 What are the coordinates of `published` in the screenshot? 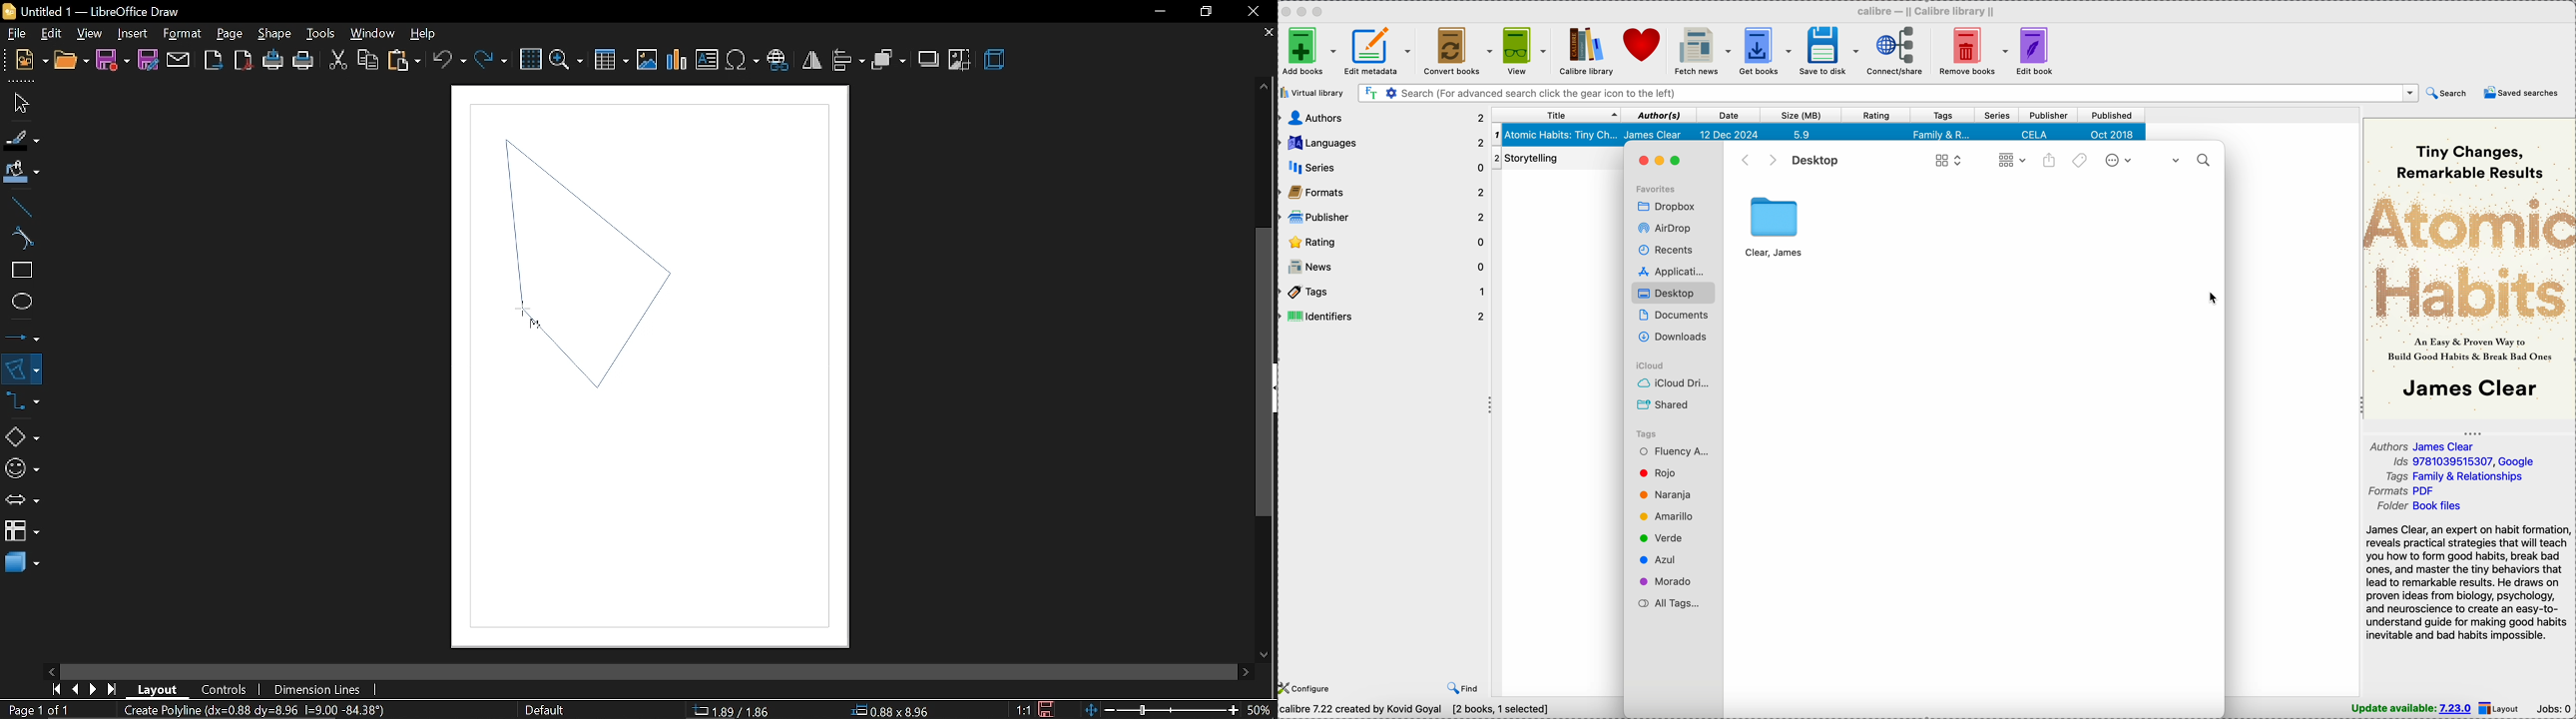 It's located at (2111, 115).